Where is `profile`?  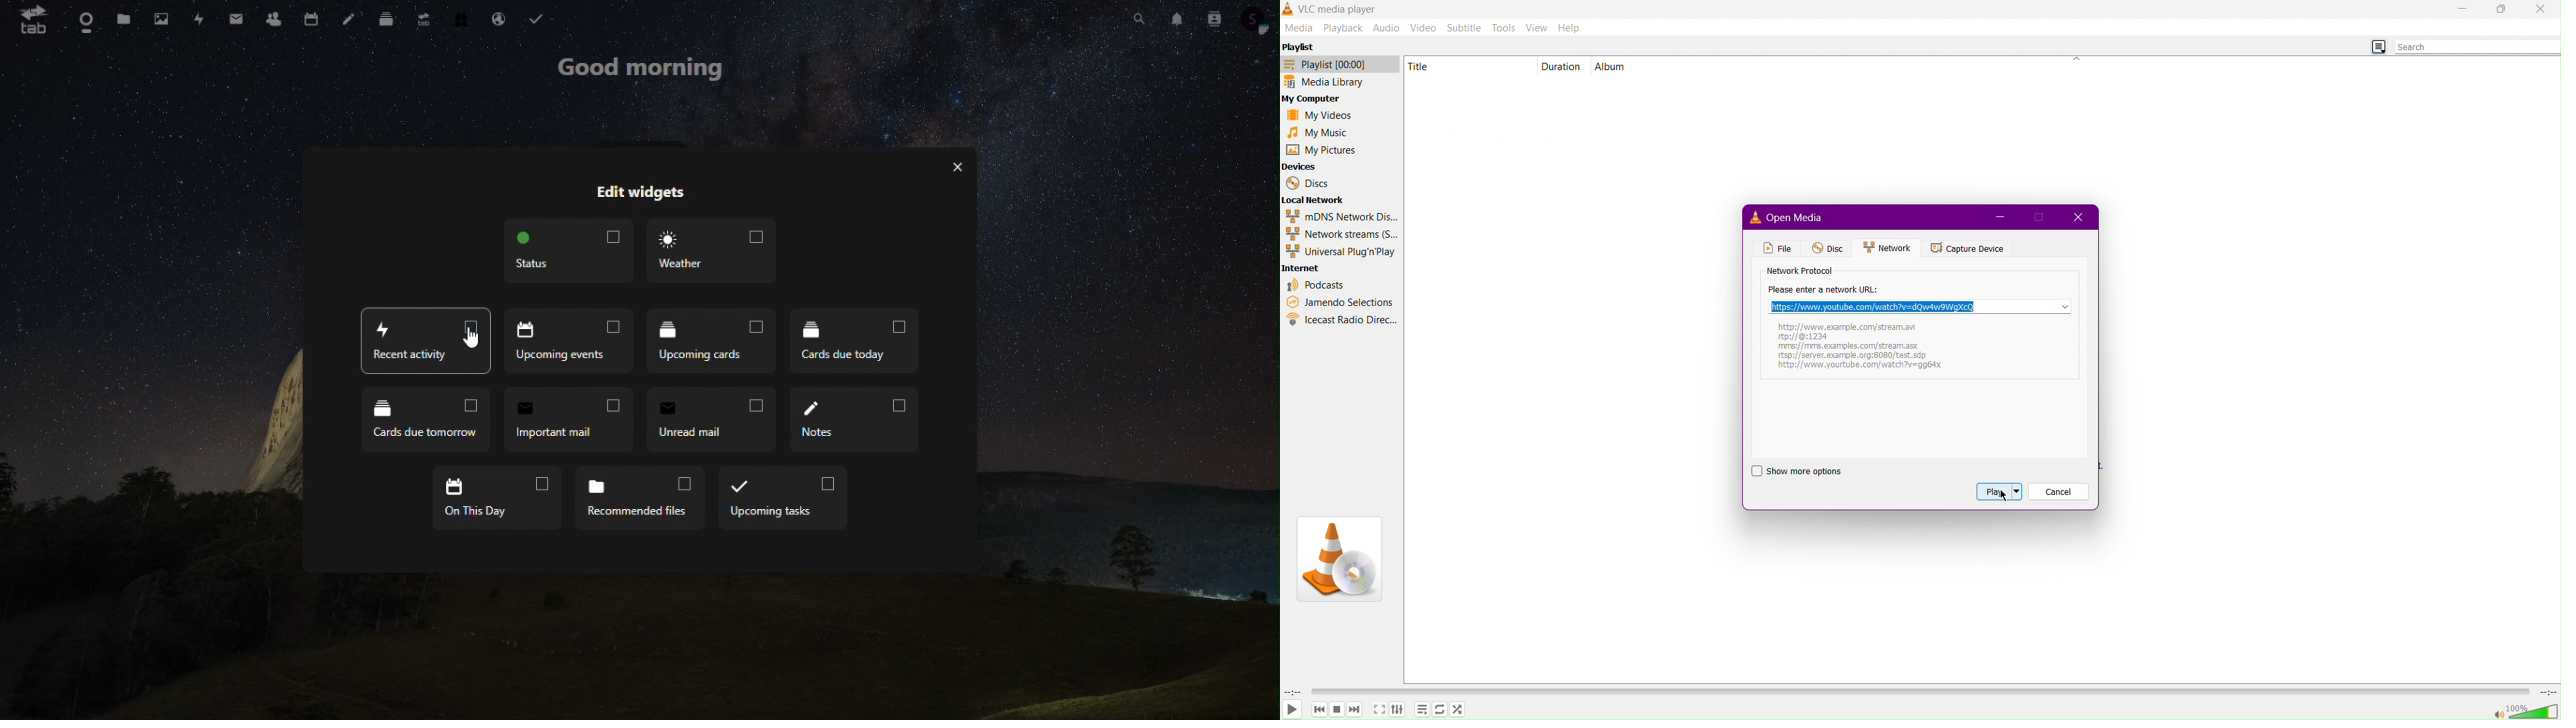
profile is located at coordinates (1256, 21).